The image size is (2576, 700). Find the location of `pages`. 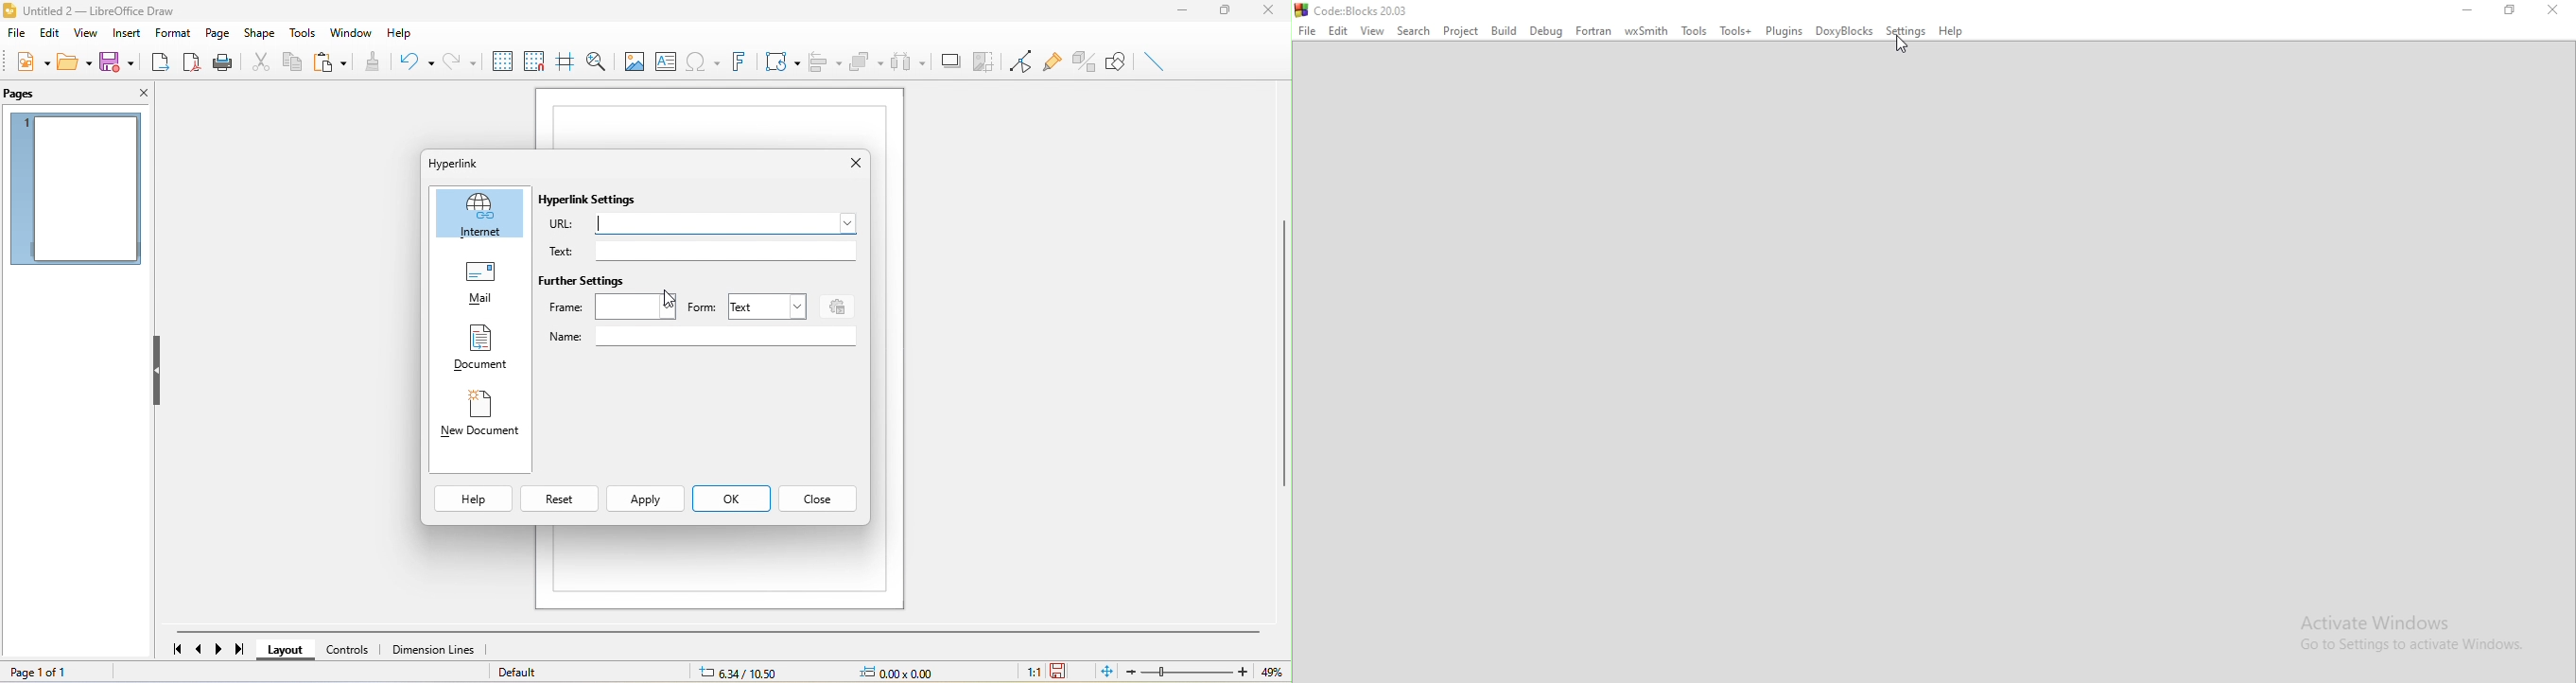

pages is located at coordinates (43, 95).